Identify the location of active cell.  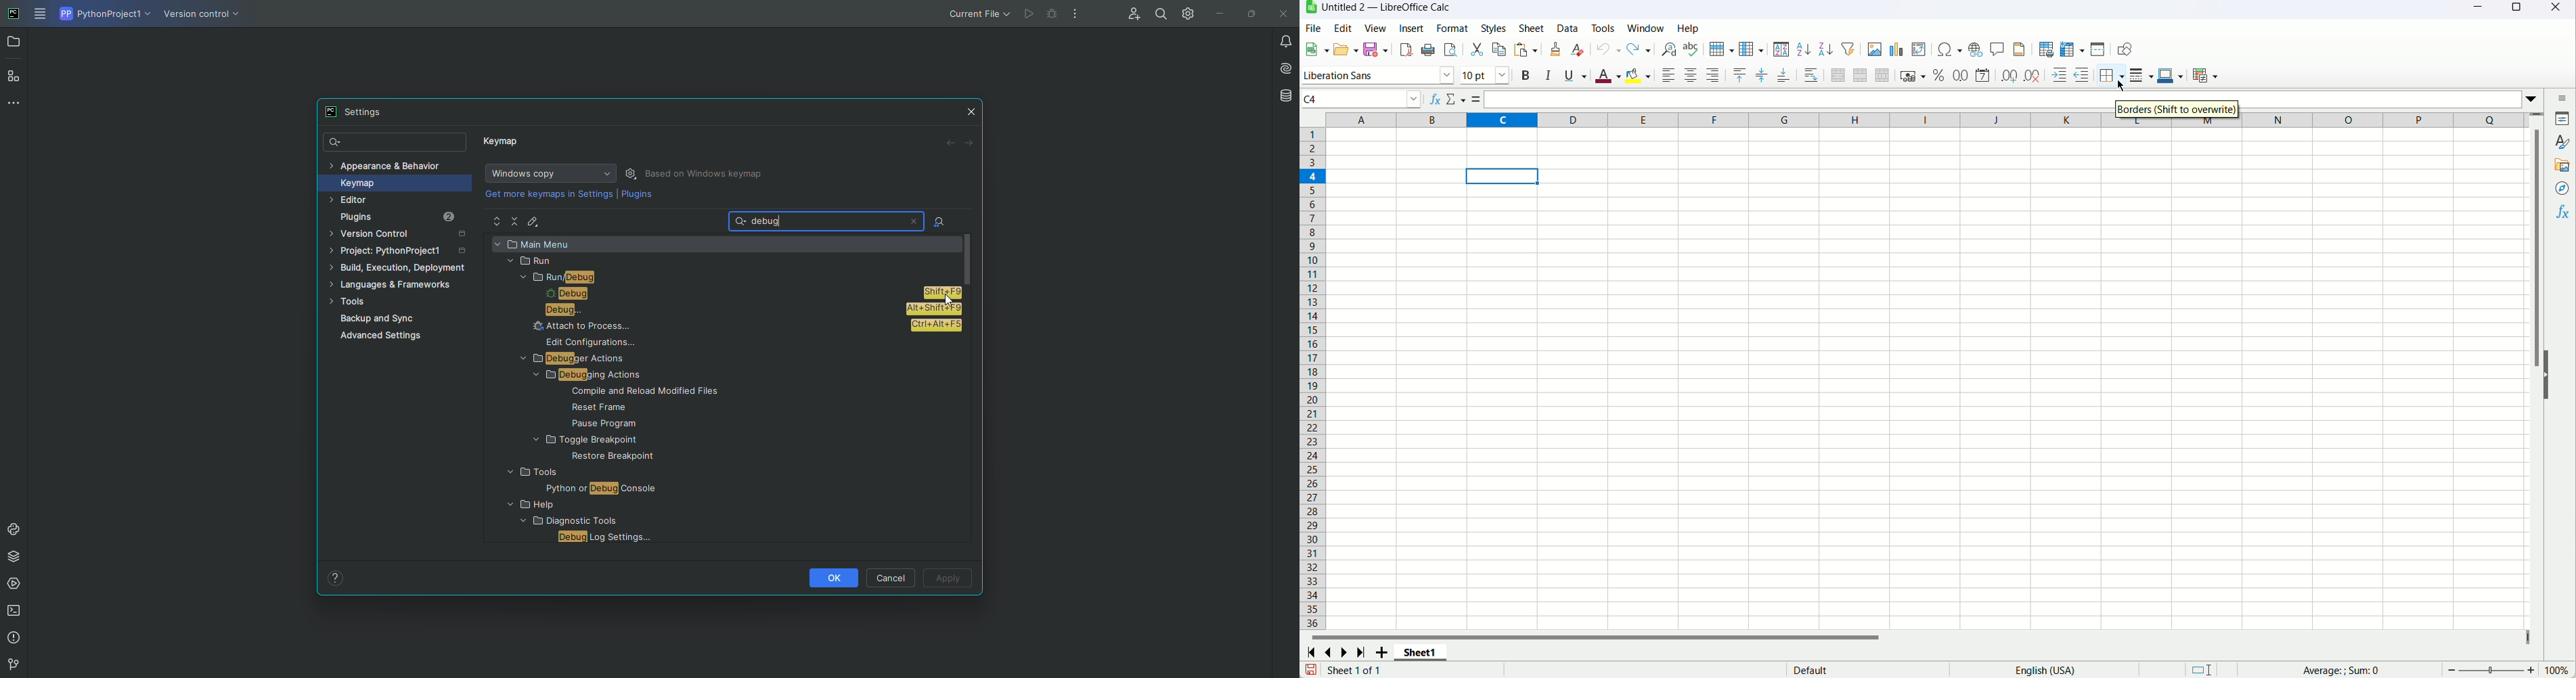
(1504, 177).